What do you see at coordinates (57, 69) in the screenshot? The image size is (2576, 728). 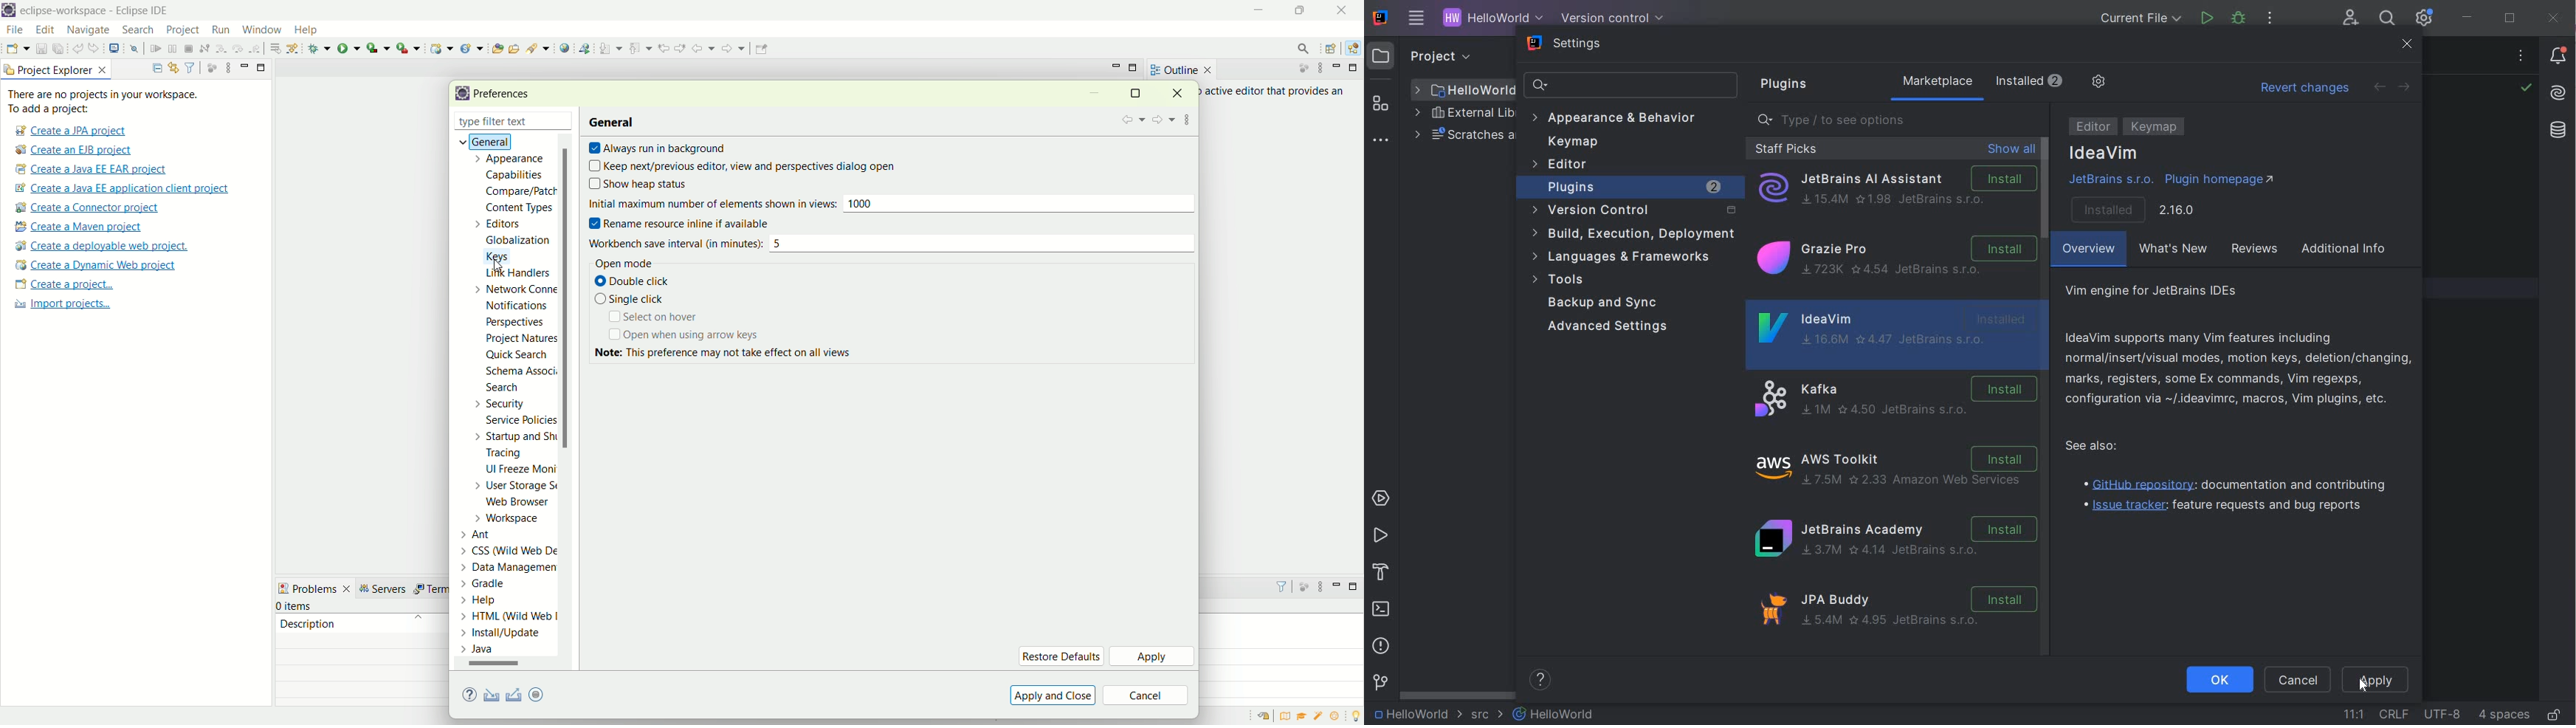 I see `project explorer` at bounding box center [57, 69].